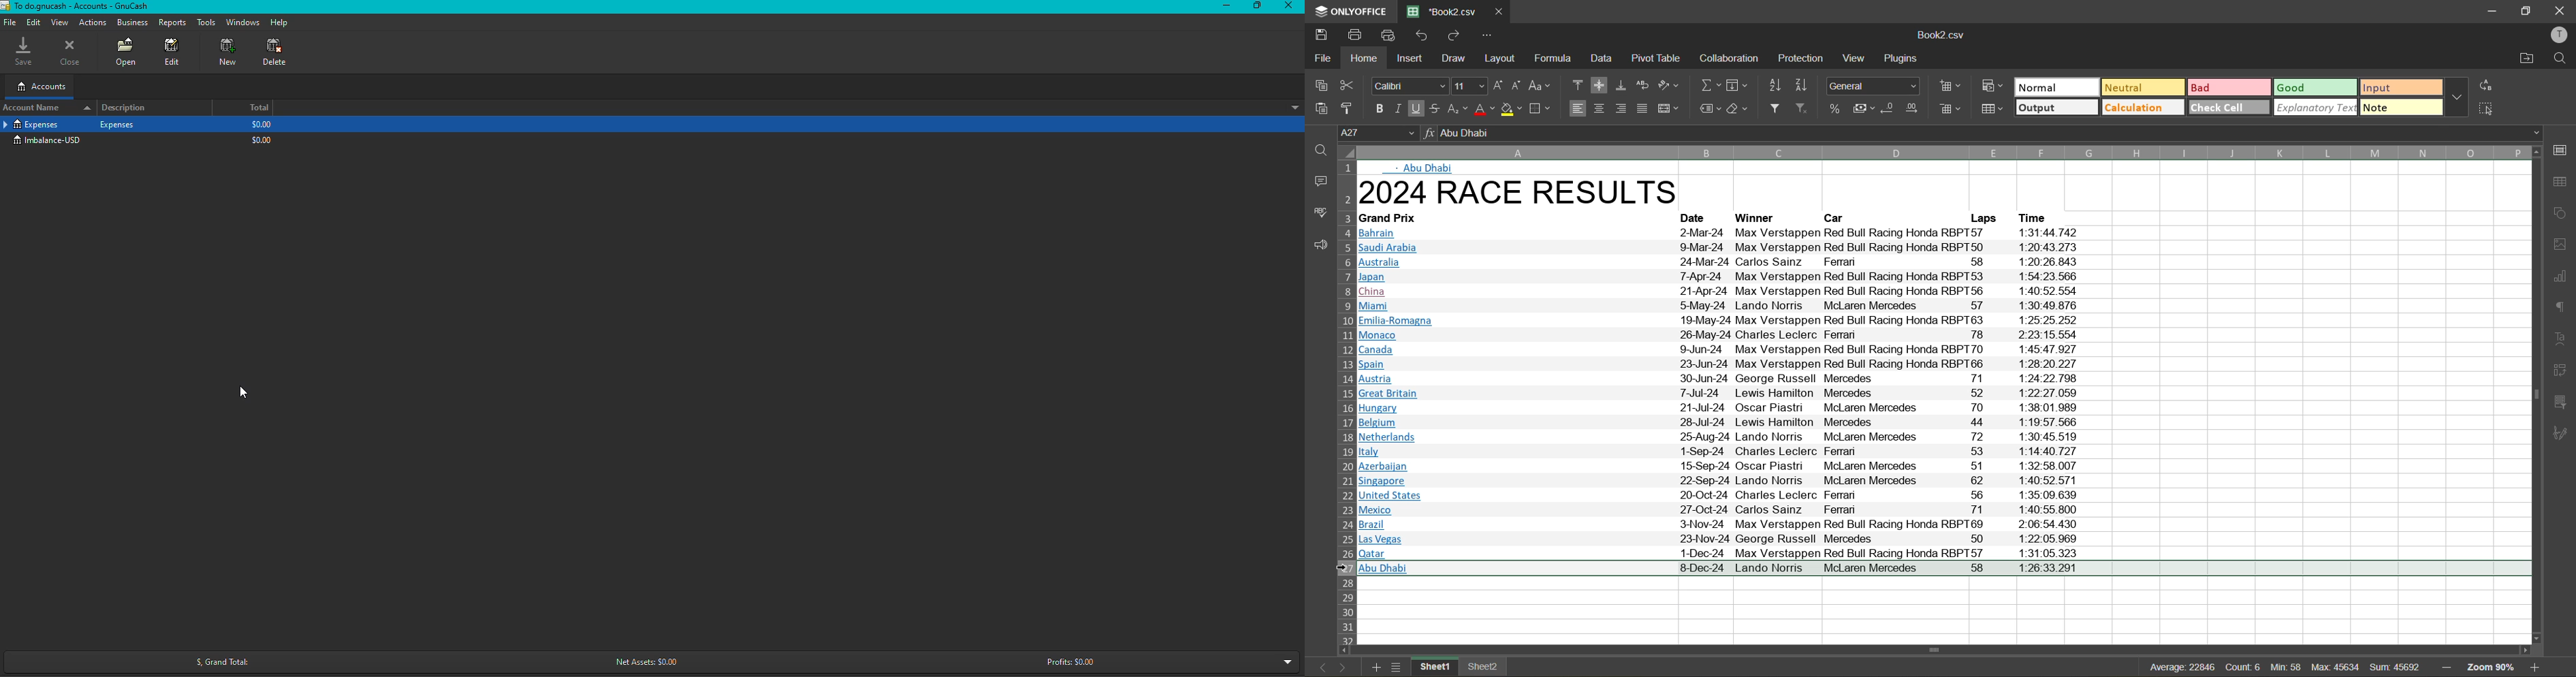 The height and width of the screenshot is (700, 2576). What do you see at coordinates (2561, 403) in the screenshot?
I see `slicer` at bounding box center [2561, 403].